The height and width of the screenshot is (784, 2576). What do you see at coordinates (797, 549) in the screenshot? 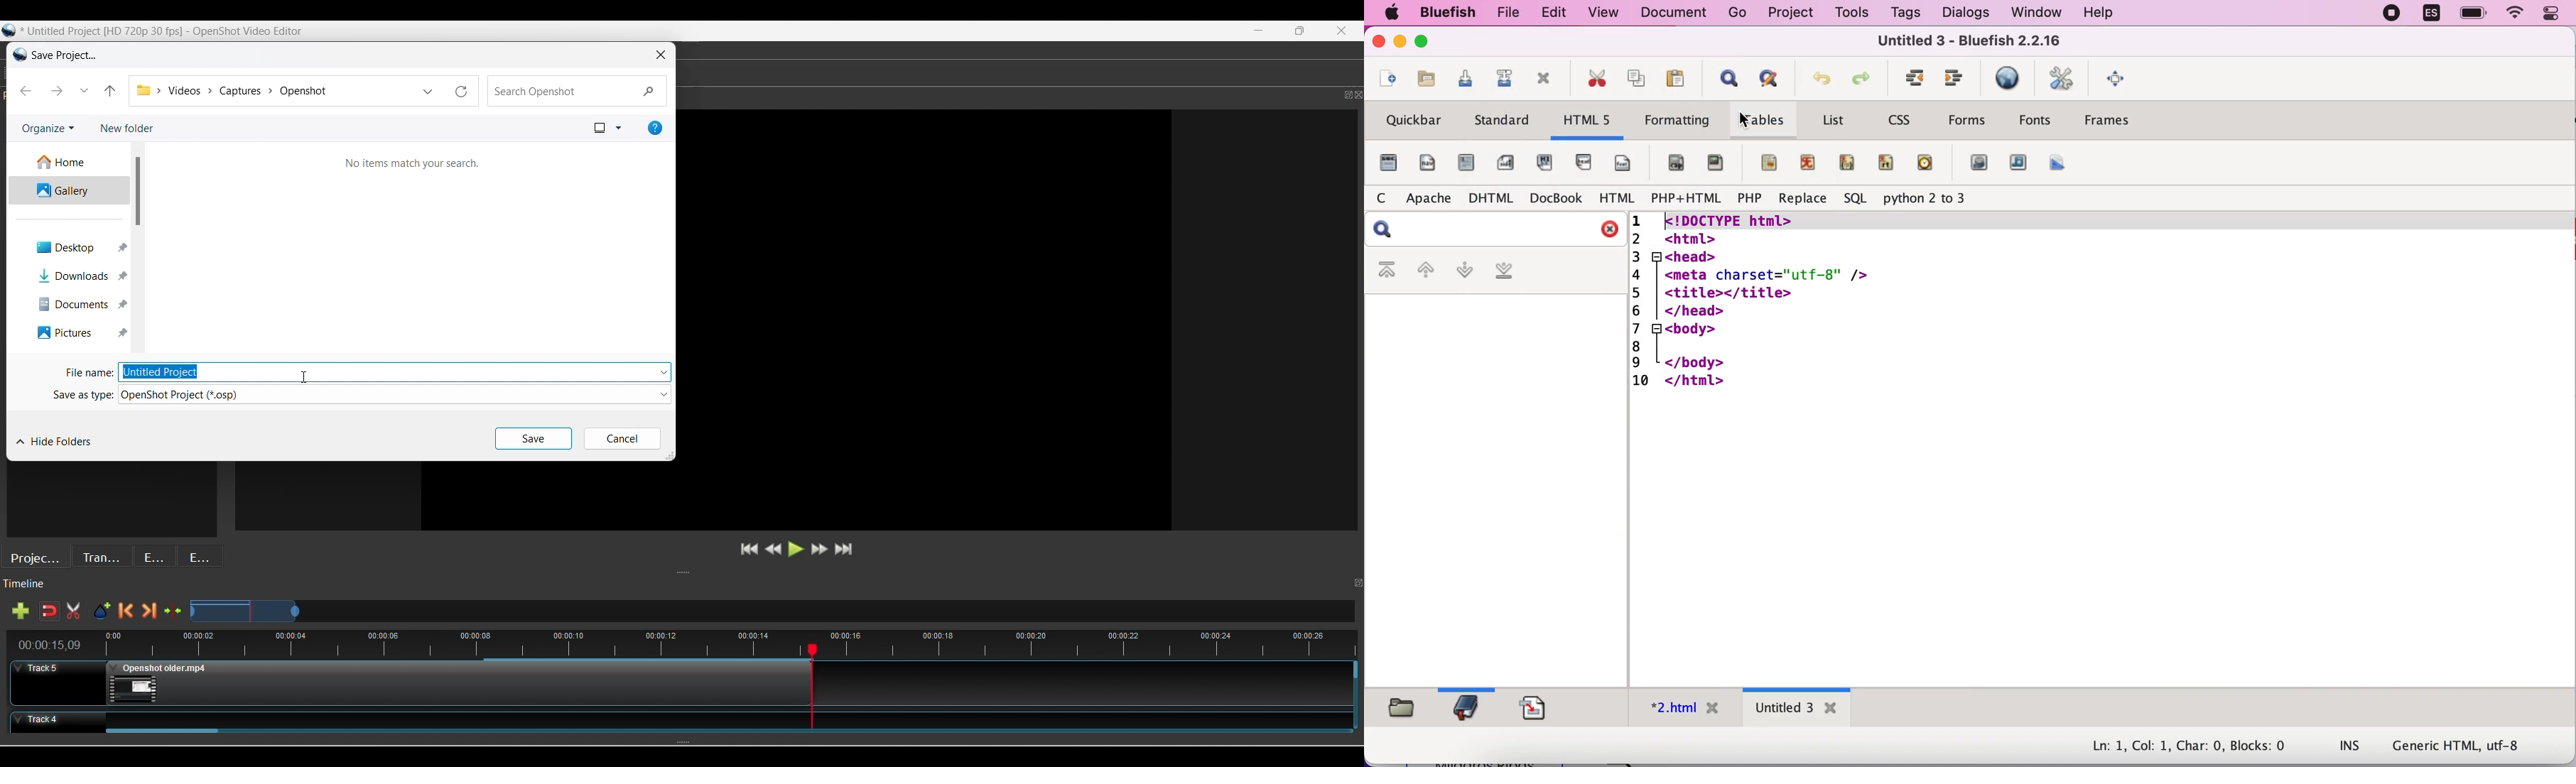
I see `Play` at bounding box center [797, 549].